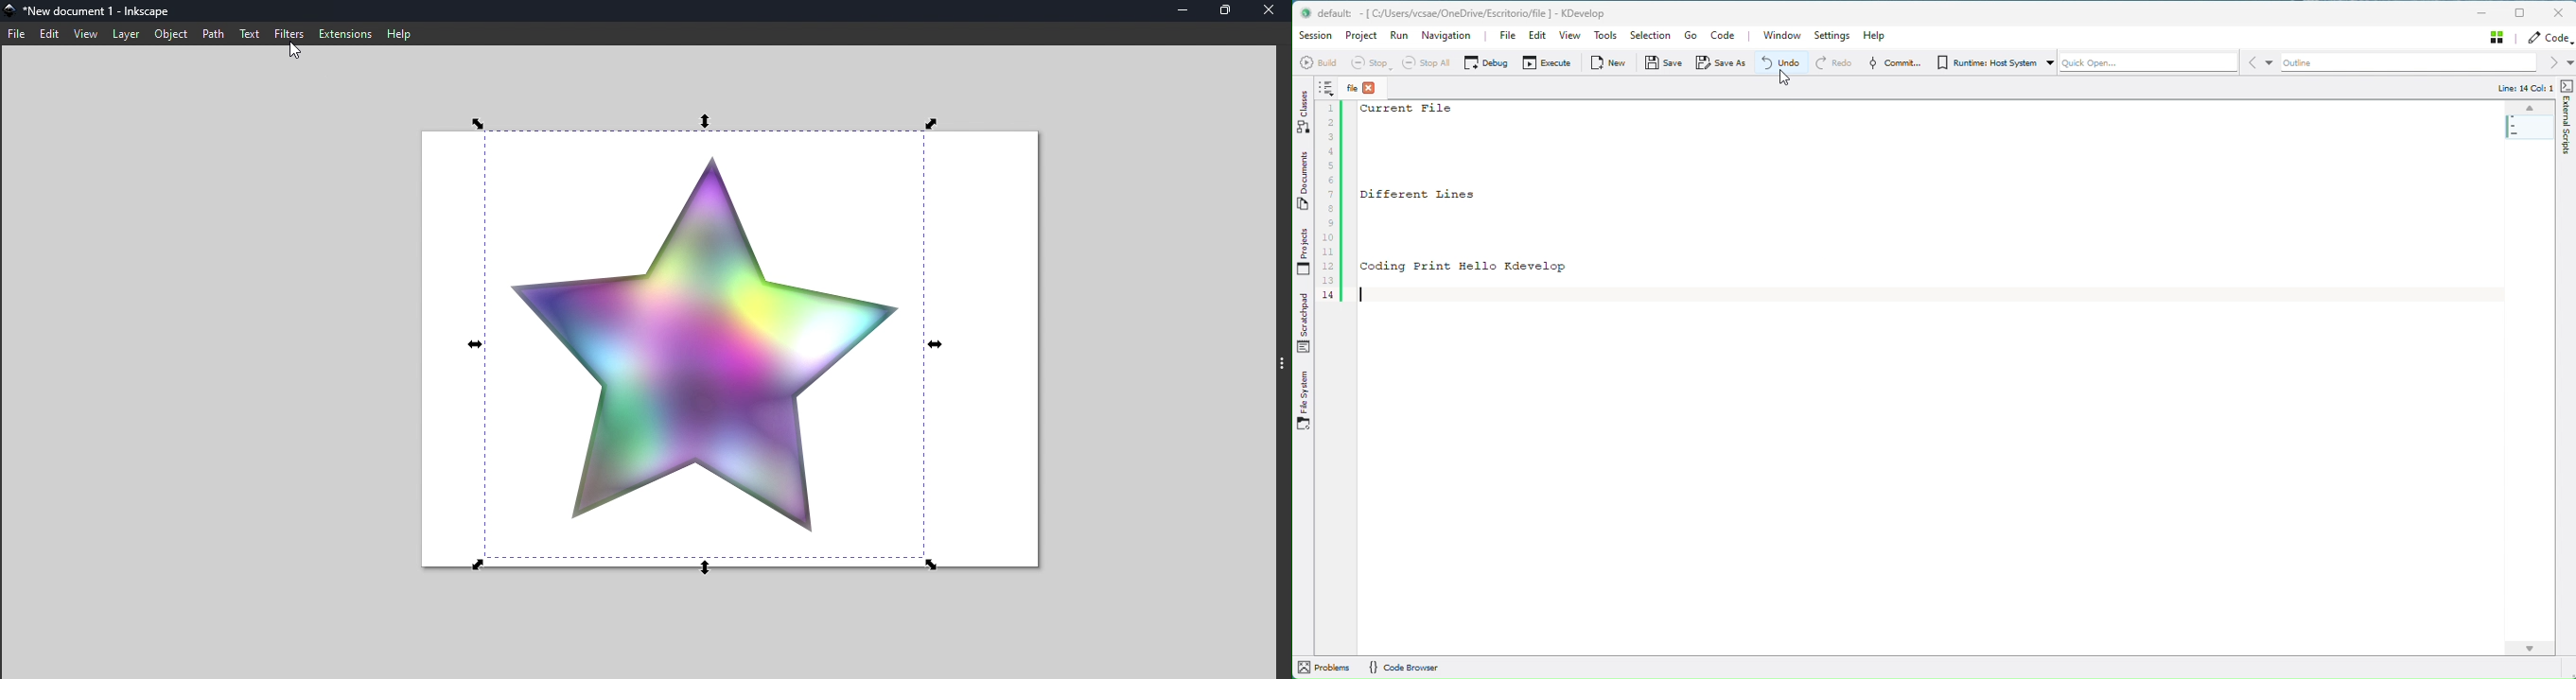  I want to click on toggle command panel, so click(1281, 372).